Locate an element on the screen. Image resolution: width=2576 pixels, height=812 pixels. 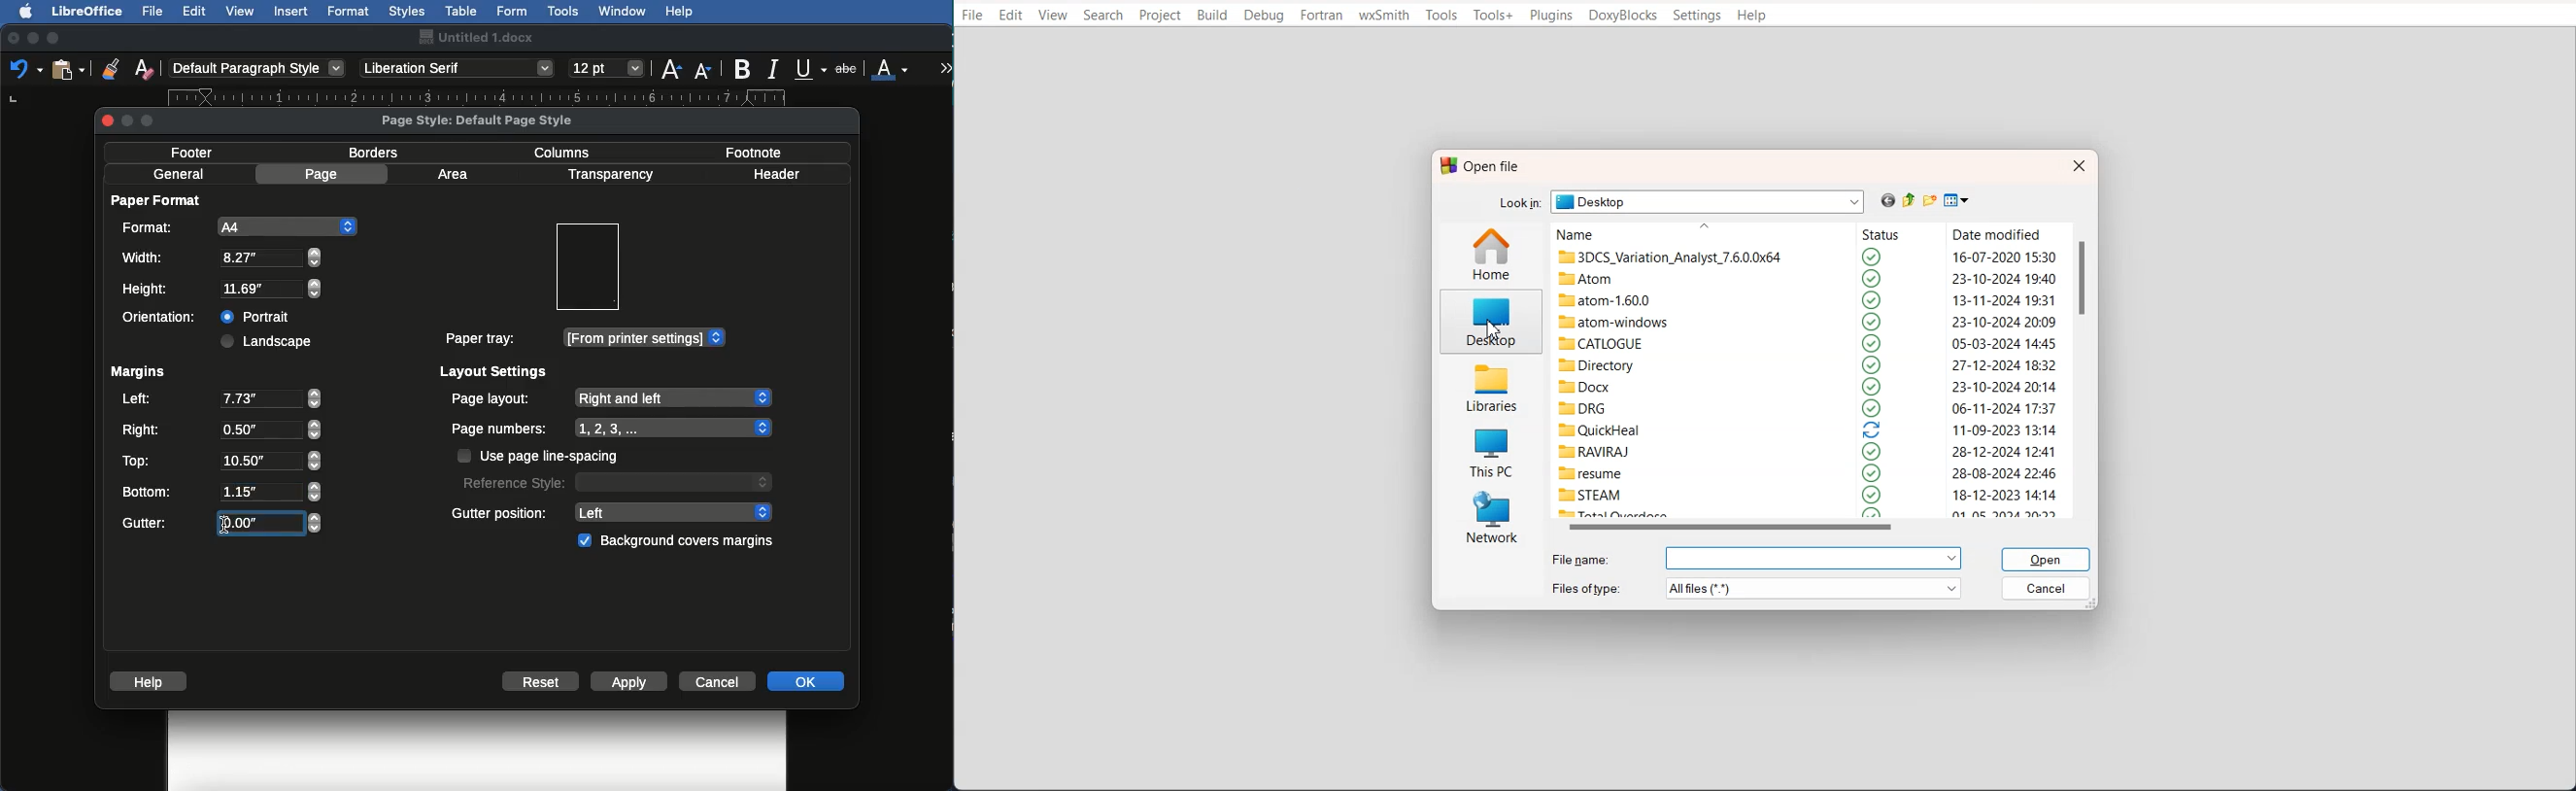
Width is located at coordinates (220, 258).